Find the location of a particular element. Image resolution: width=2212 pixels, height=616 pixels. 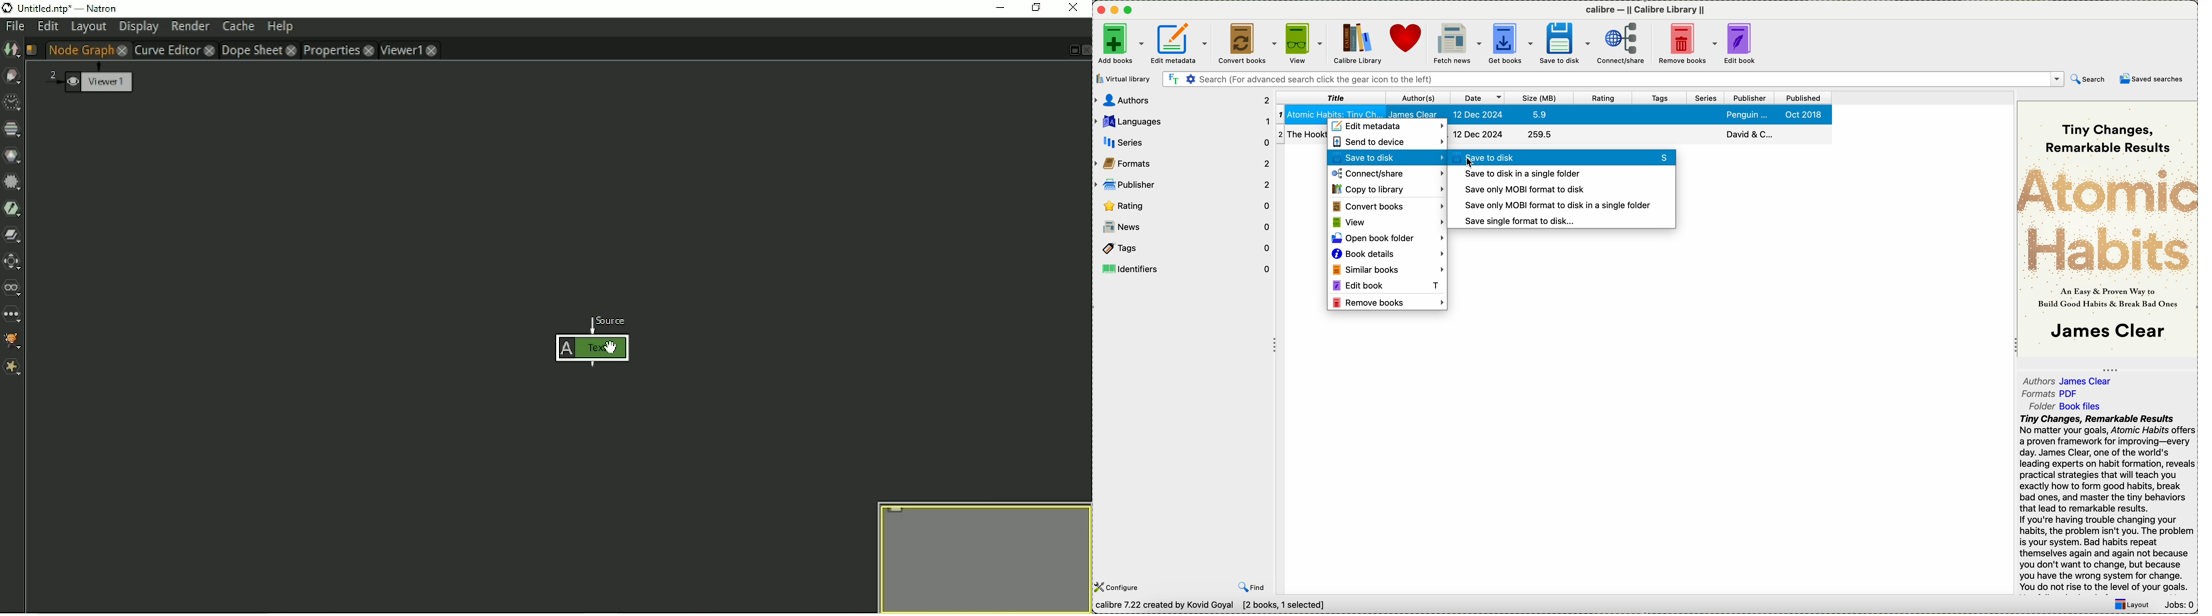

save single format to disk is located at coordinates (1521, 221).